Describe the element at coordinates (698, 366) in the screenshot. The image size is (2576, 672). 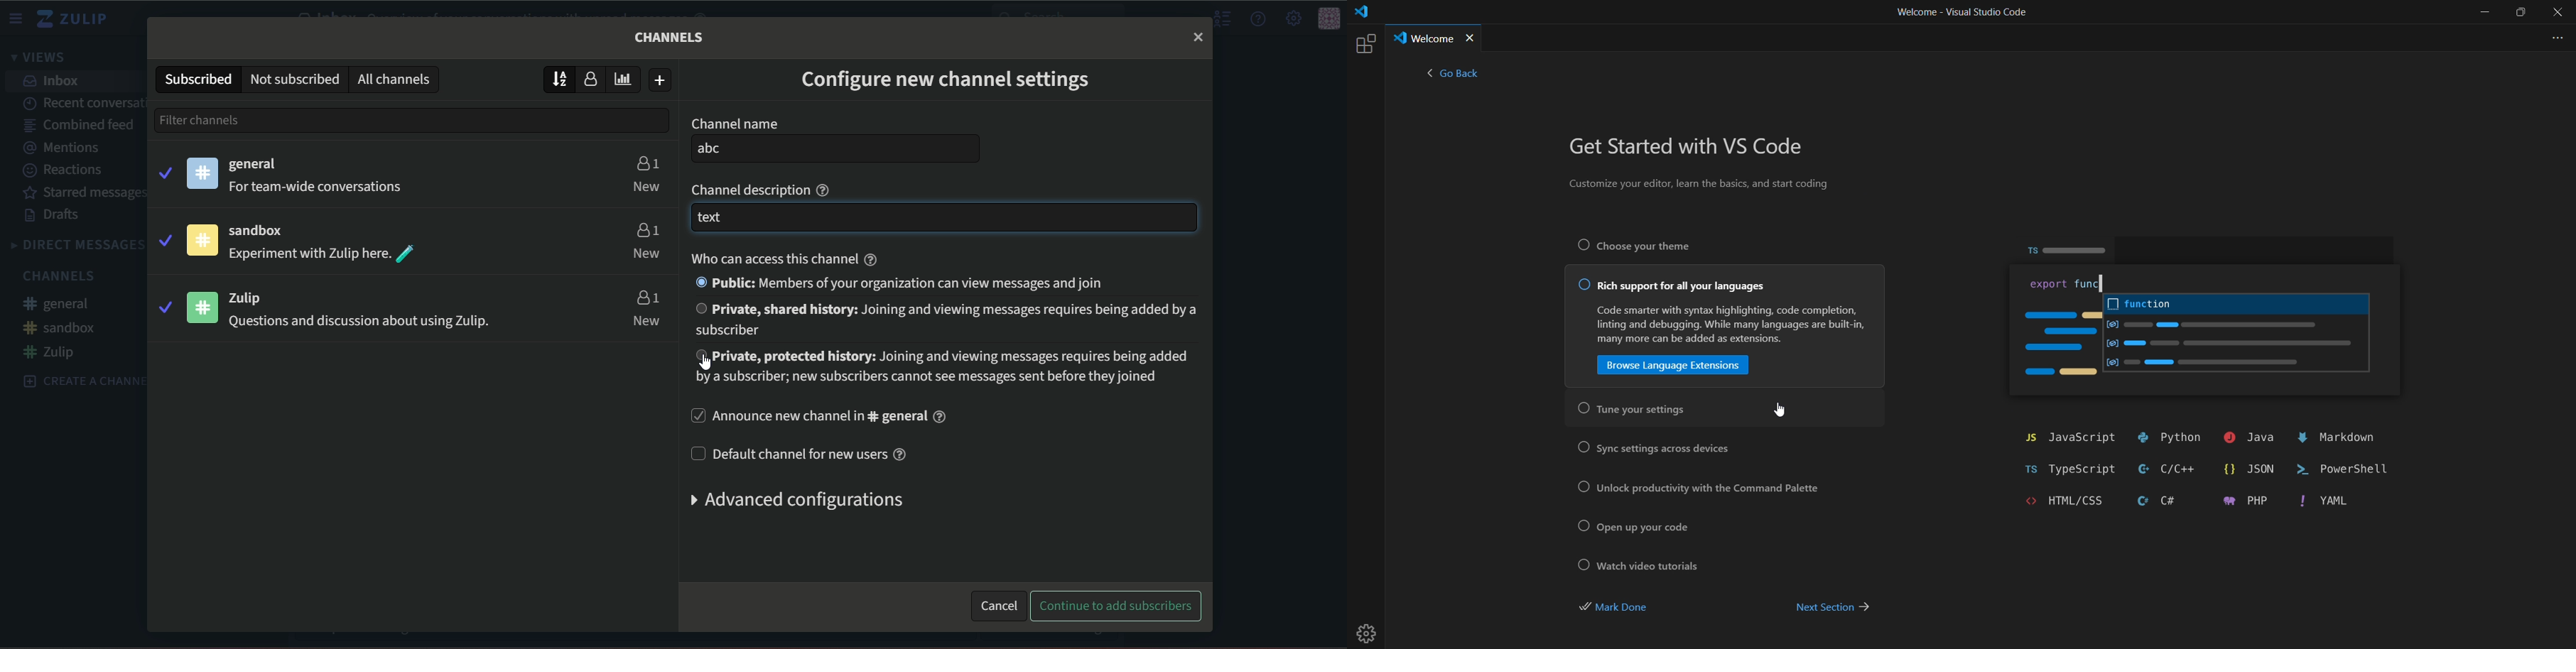
I see `cursor` at that location.